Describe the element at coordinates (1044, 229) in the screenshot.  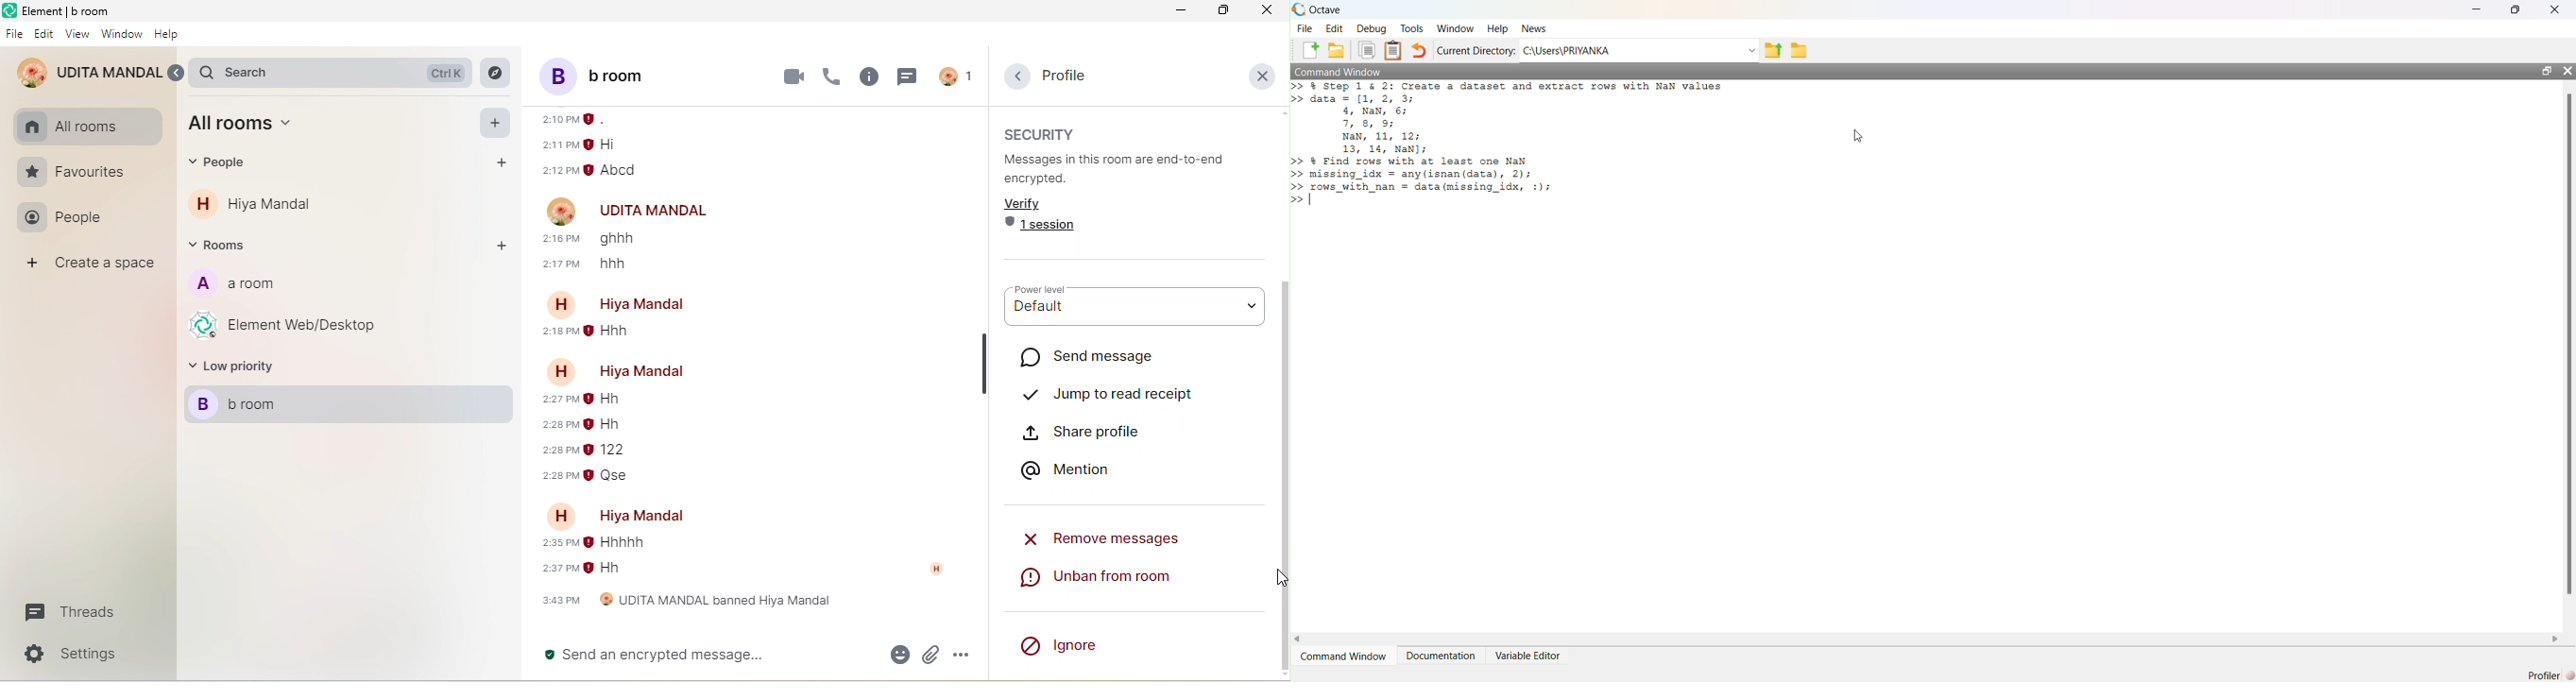
I see `1 session` at that location.